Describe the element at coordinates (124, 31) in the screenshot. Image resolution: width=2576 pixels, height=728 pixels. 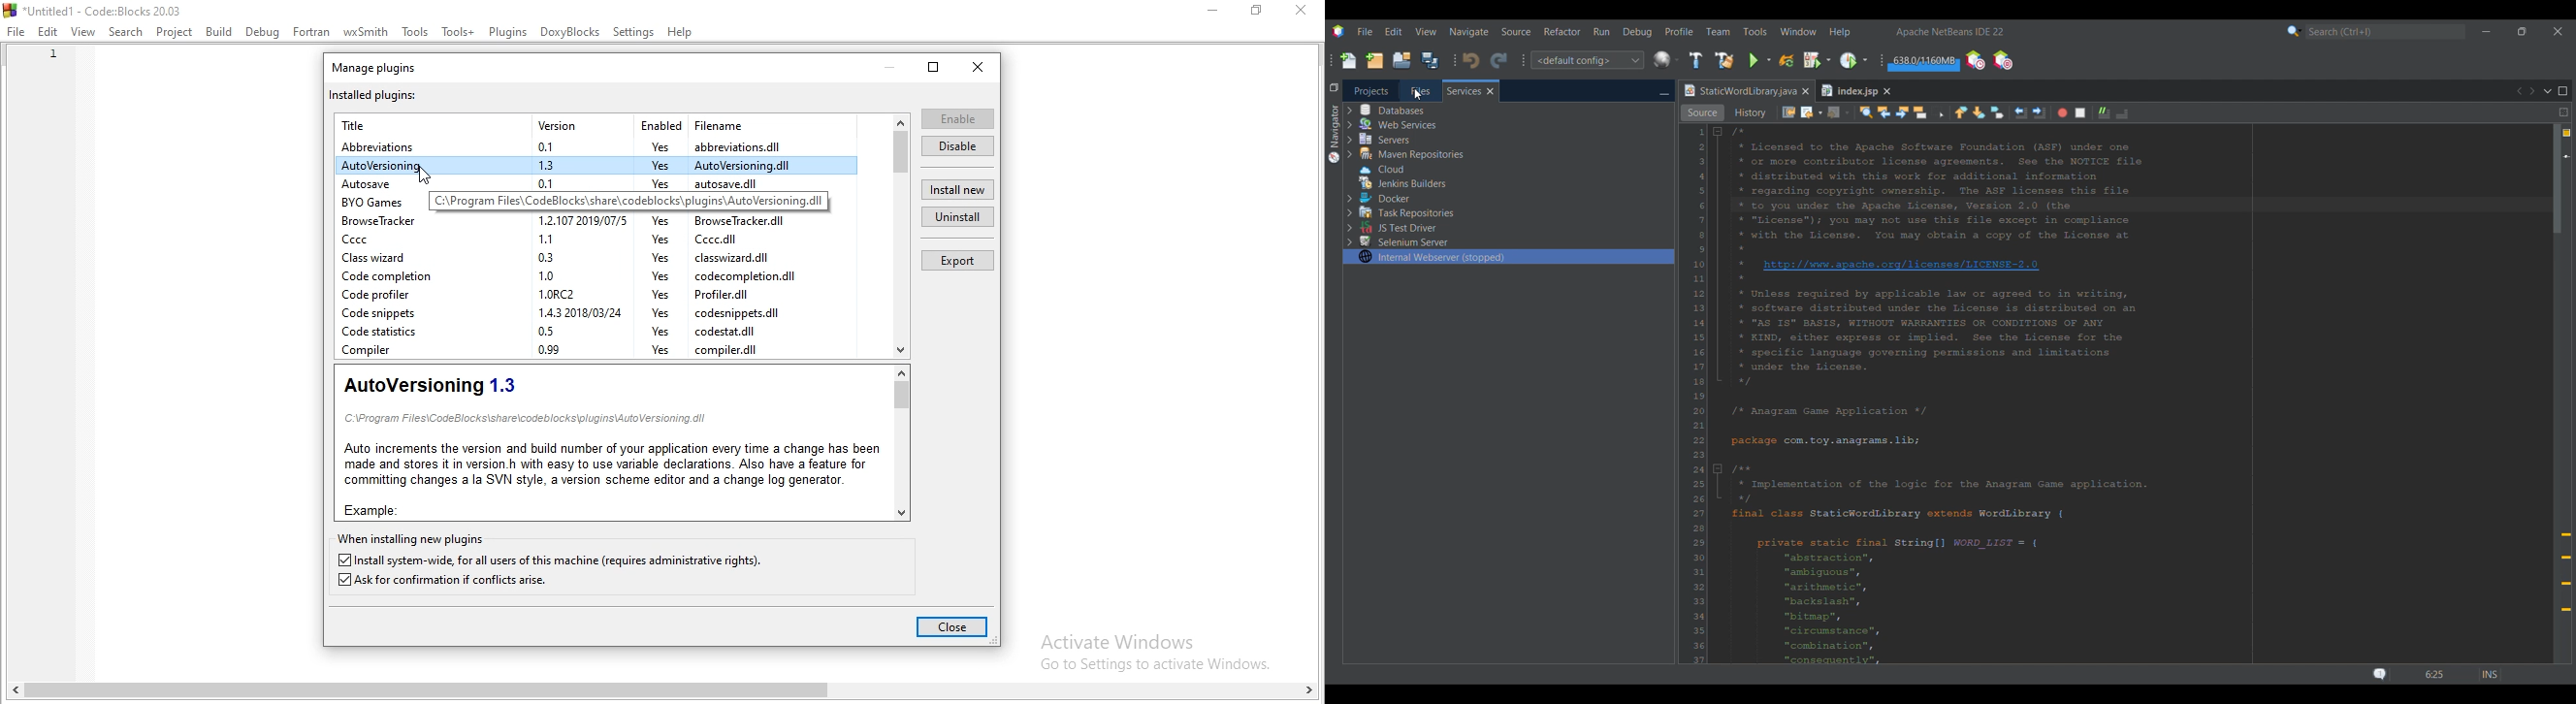
I see `Search` at that location.